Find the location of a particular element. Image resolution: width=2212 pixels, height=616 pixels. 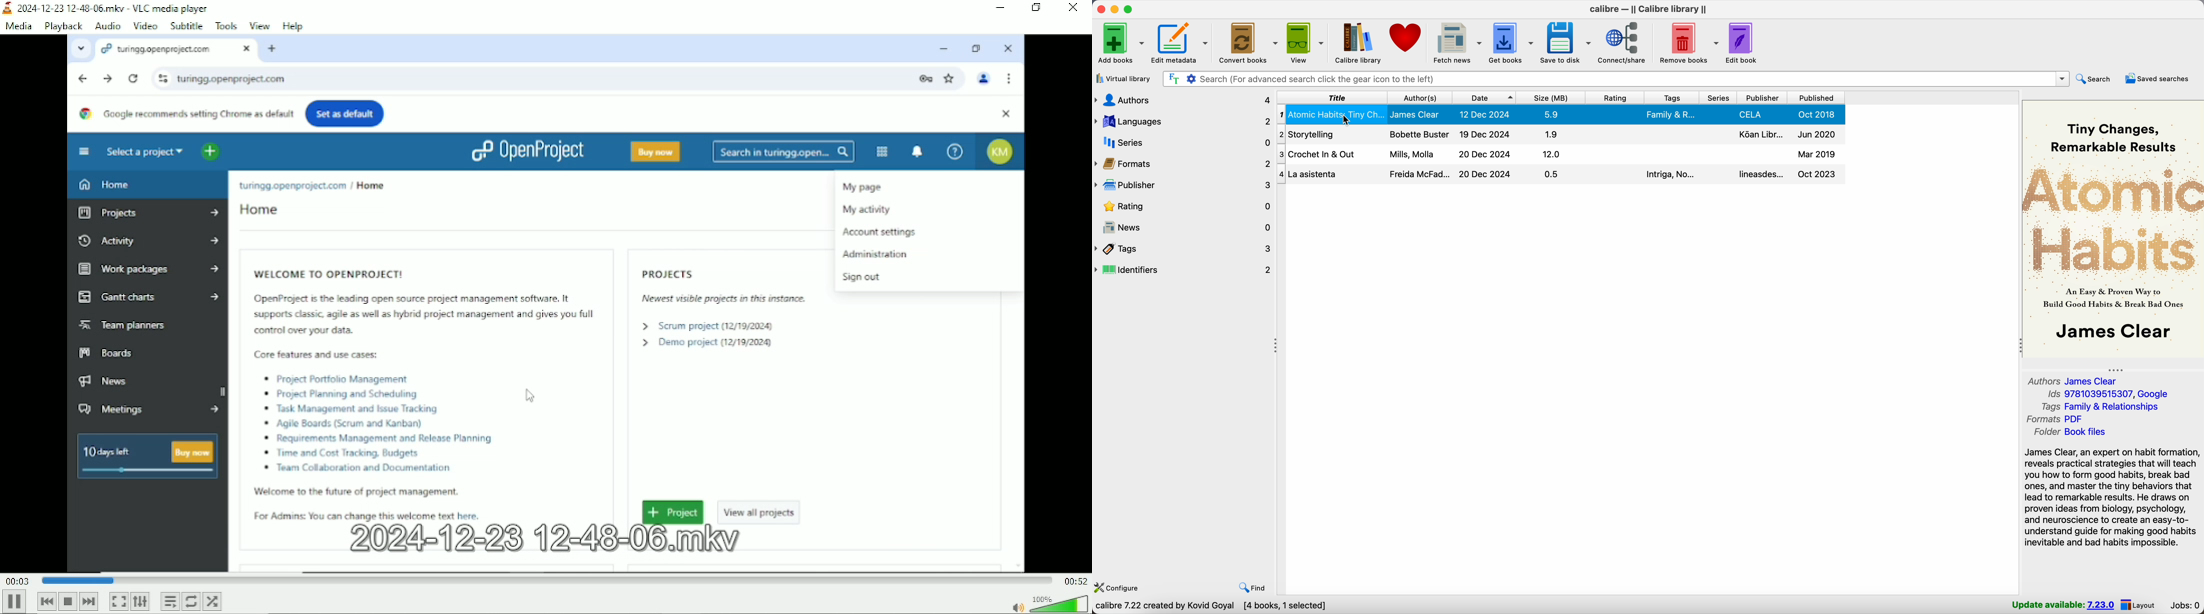

get books is located at coordinates (1511, 43).